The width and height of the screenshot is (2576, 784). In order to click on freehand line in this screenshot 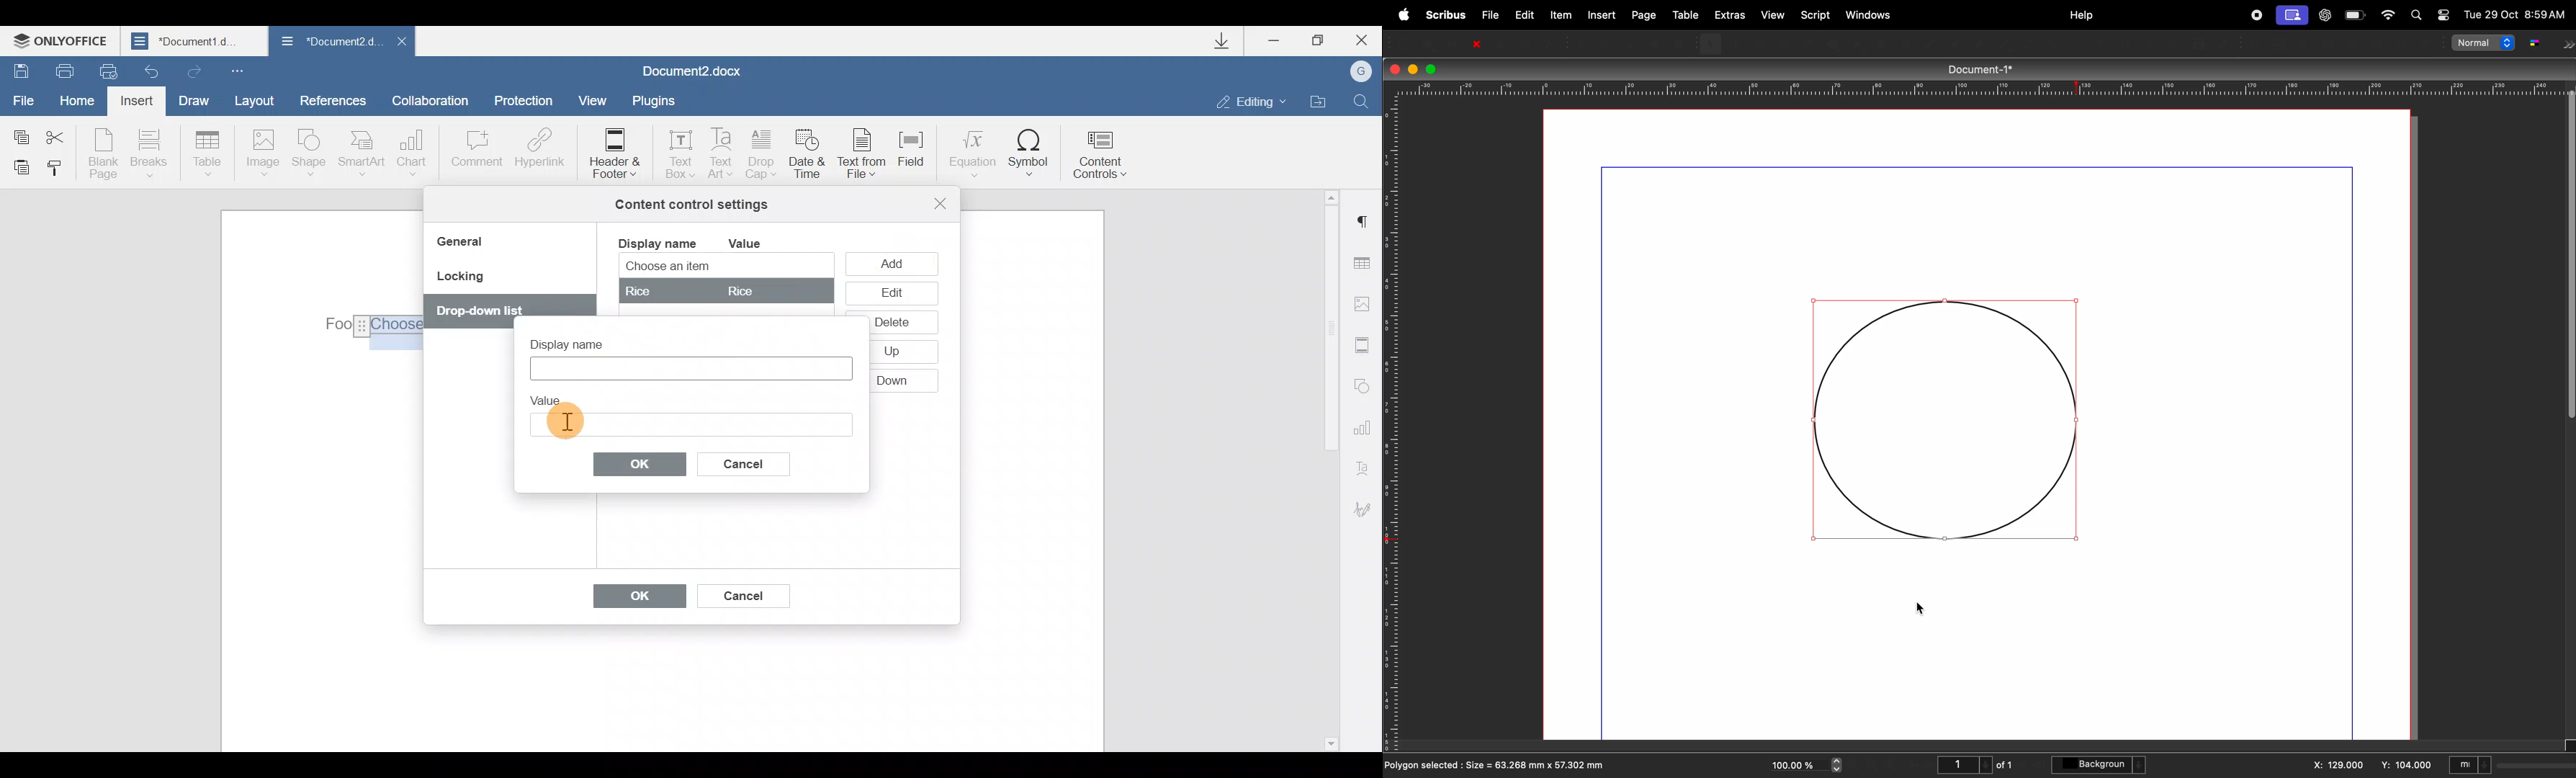, I will do `click(2006, 44)`.